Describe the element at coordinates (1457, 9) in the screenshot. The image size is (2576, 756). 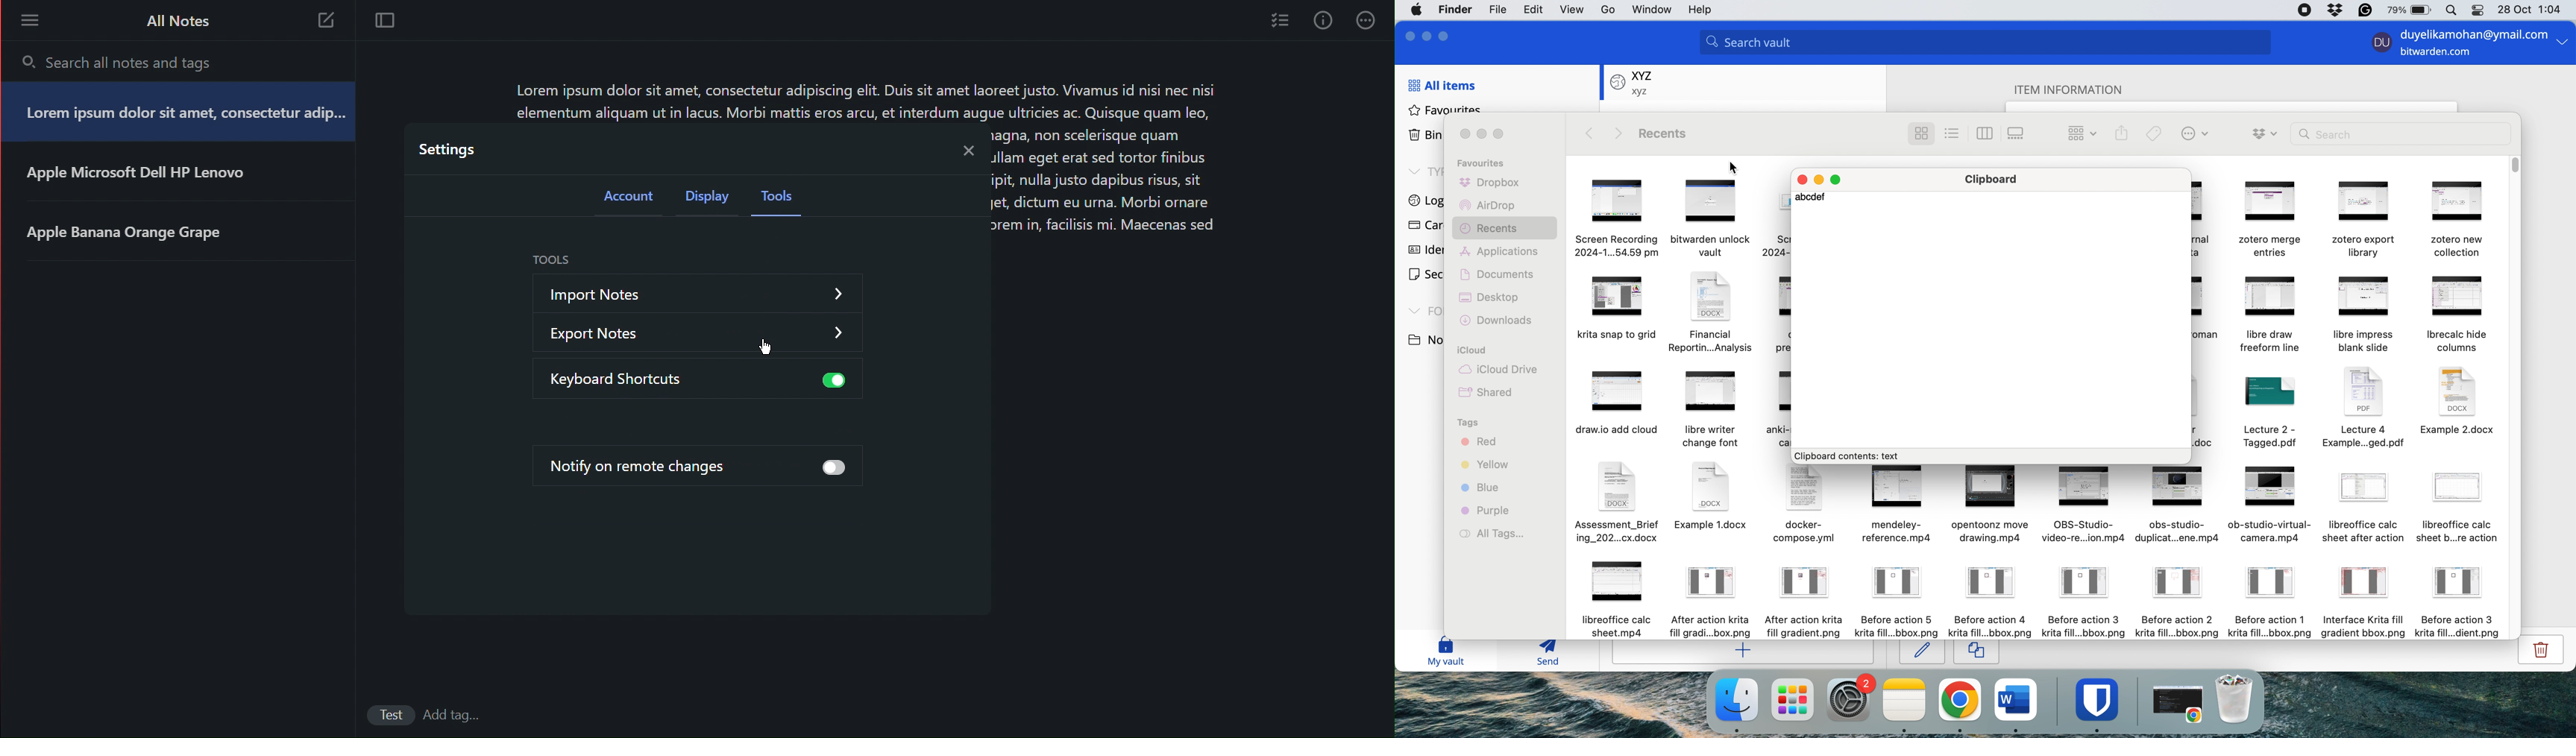
I see `finder` at that location.